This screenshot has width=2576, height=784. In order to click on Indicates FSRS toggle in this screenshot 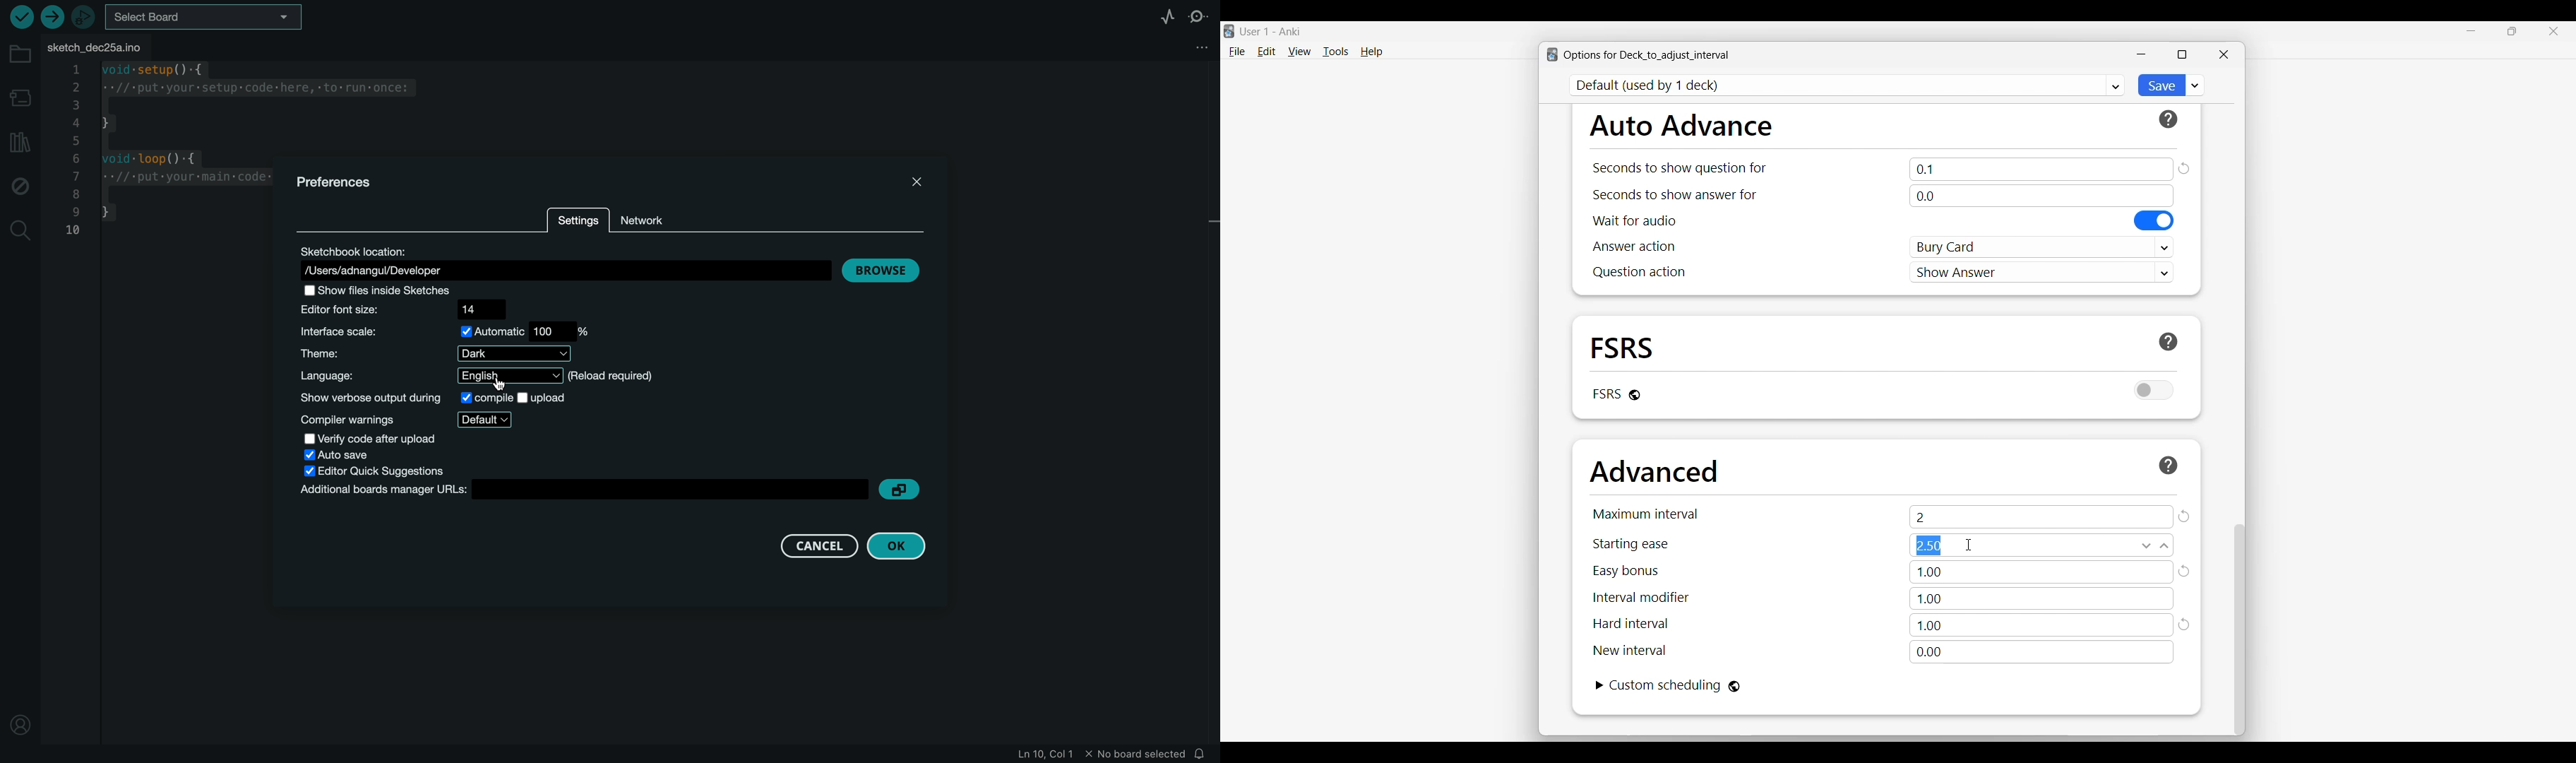, I will do `click(1606, 394)`.